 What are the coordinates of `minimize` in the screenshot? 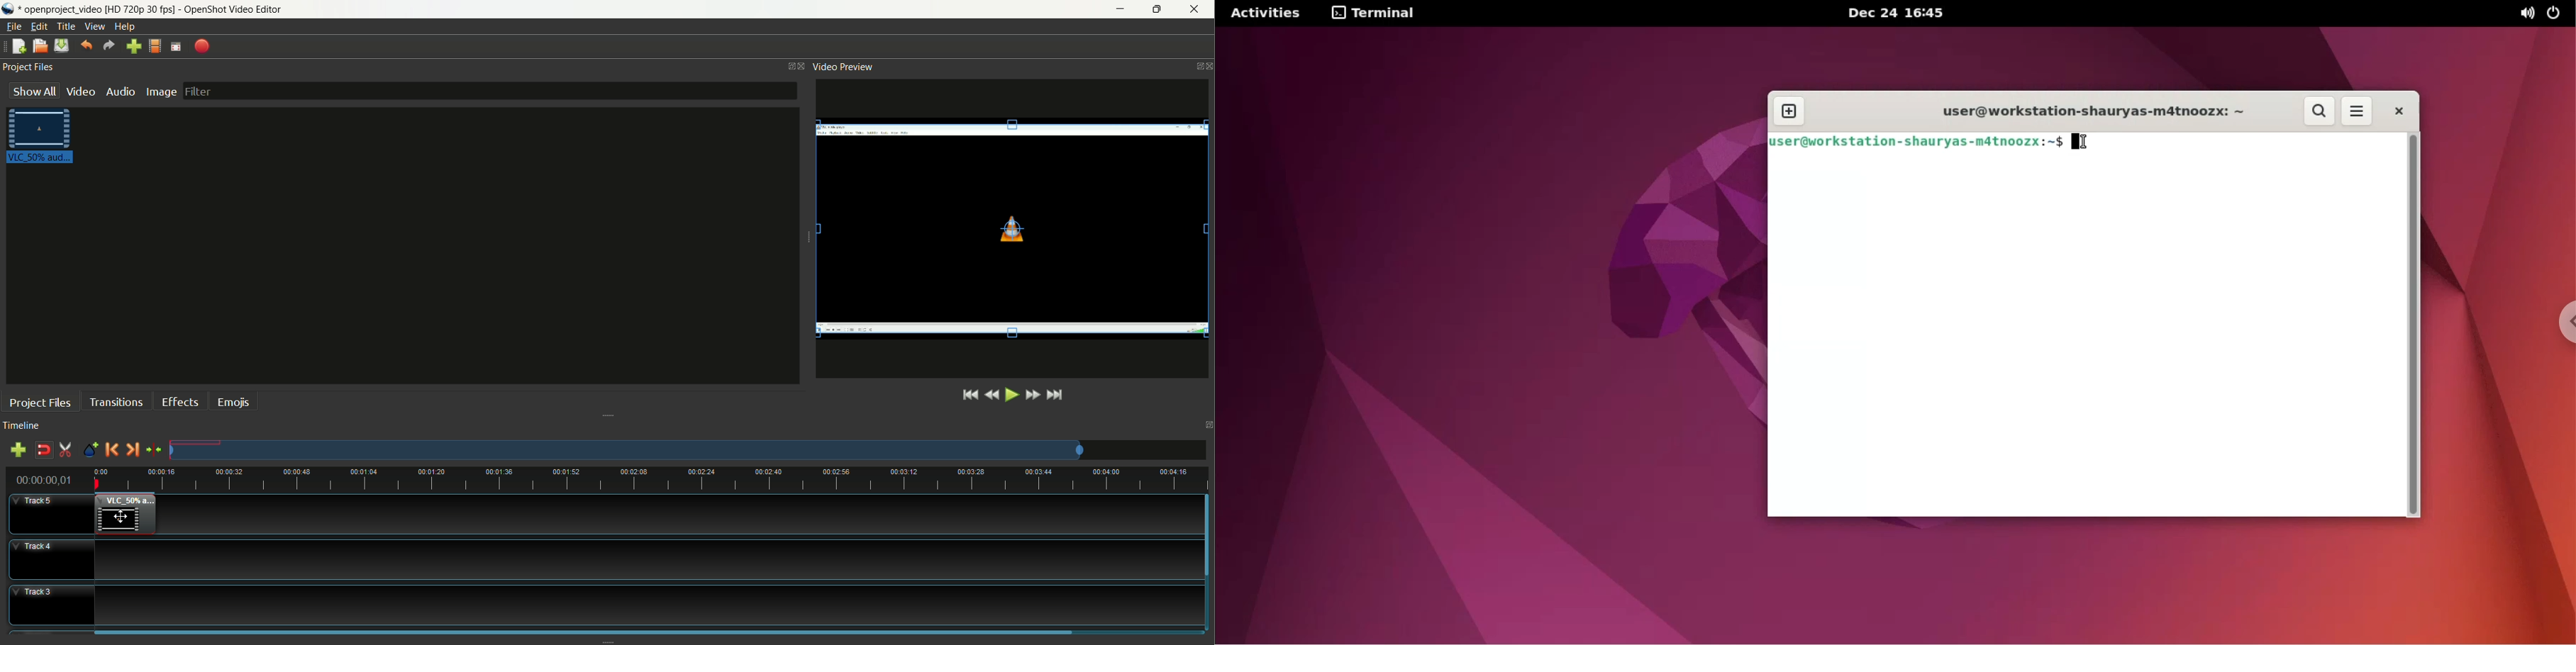 It's located at (1114, 9).